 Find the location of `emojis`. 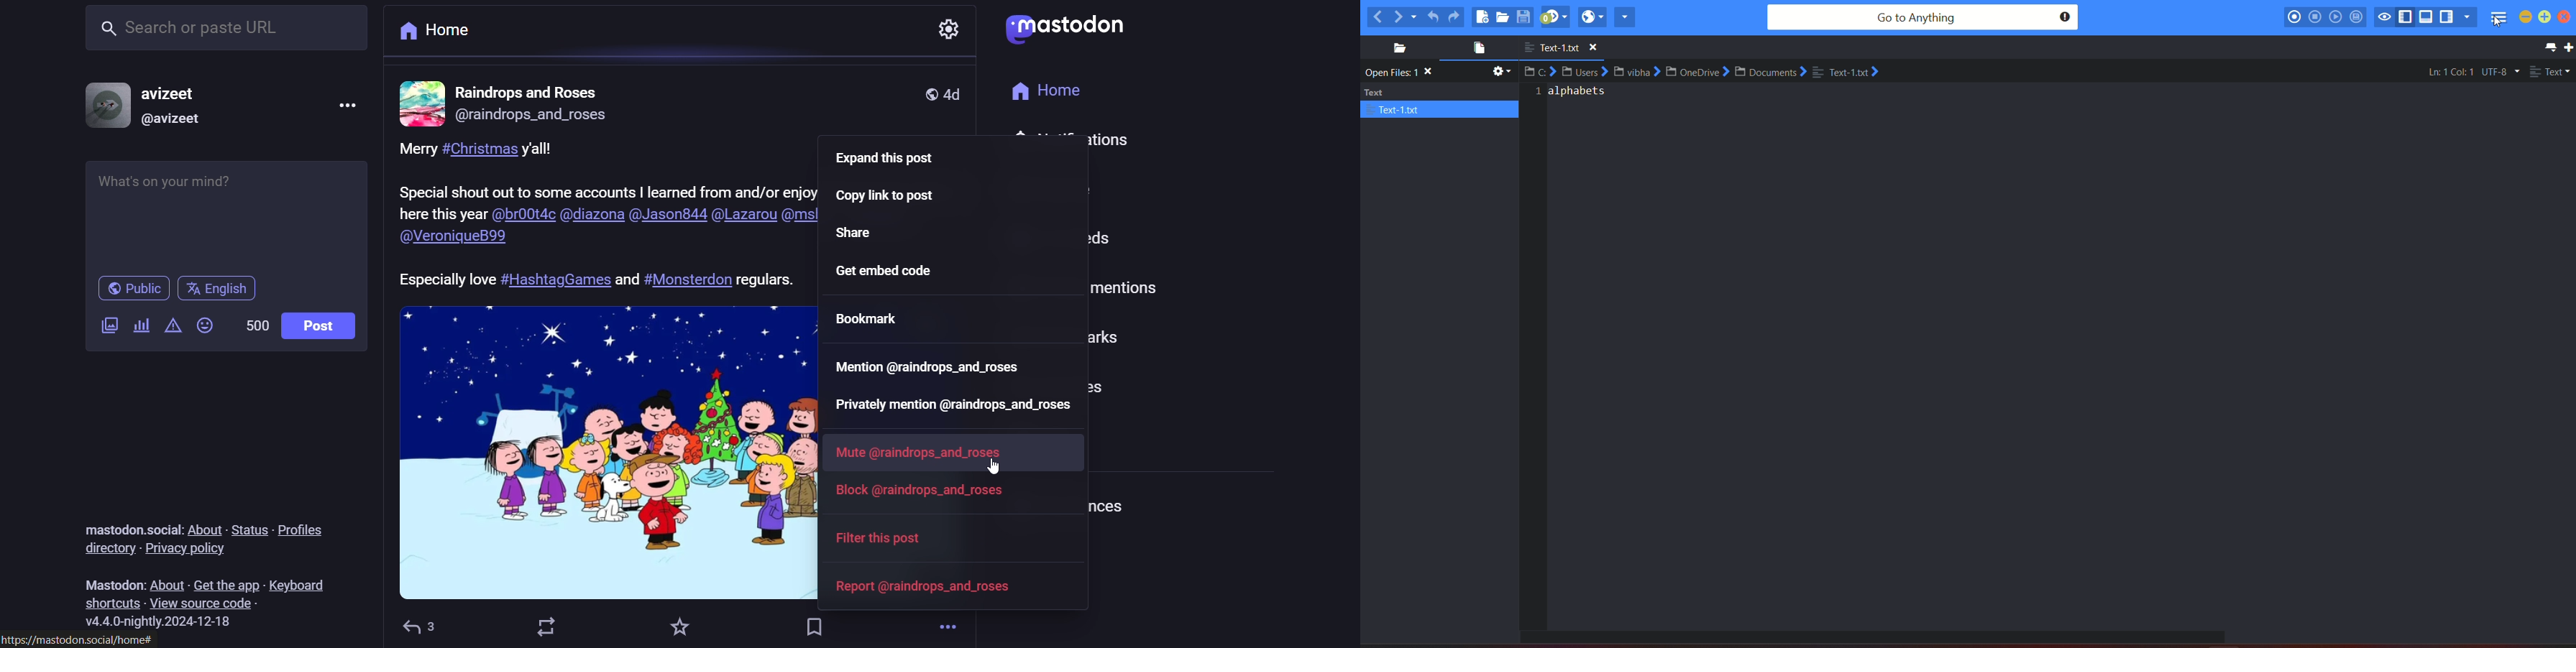

emojis is located at coordinates (206, 327).